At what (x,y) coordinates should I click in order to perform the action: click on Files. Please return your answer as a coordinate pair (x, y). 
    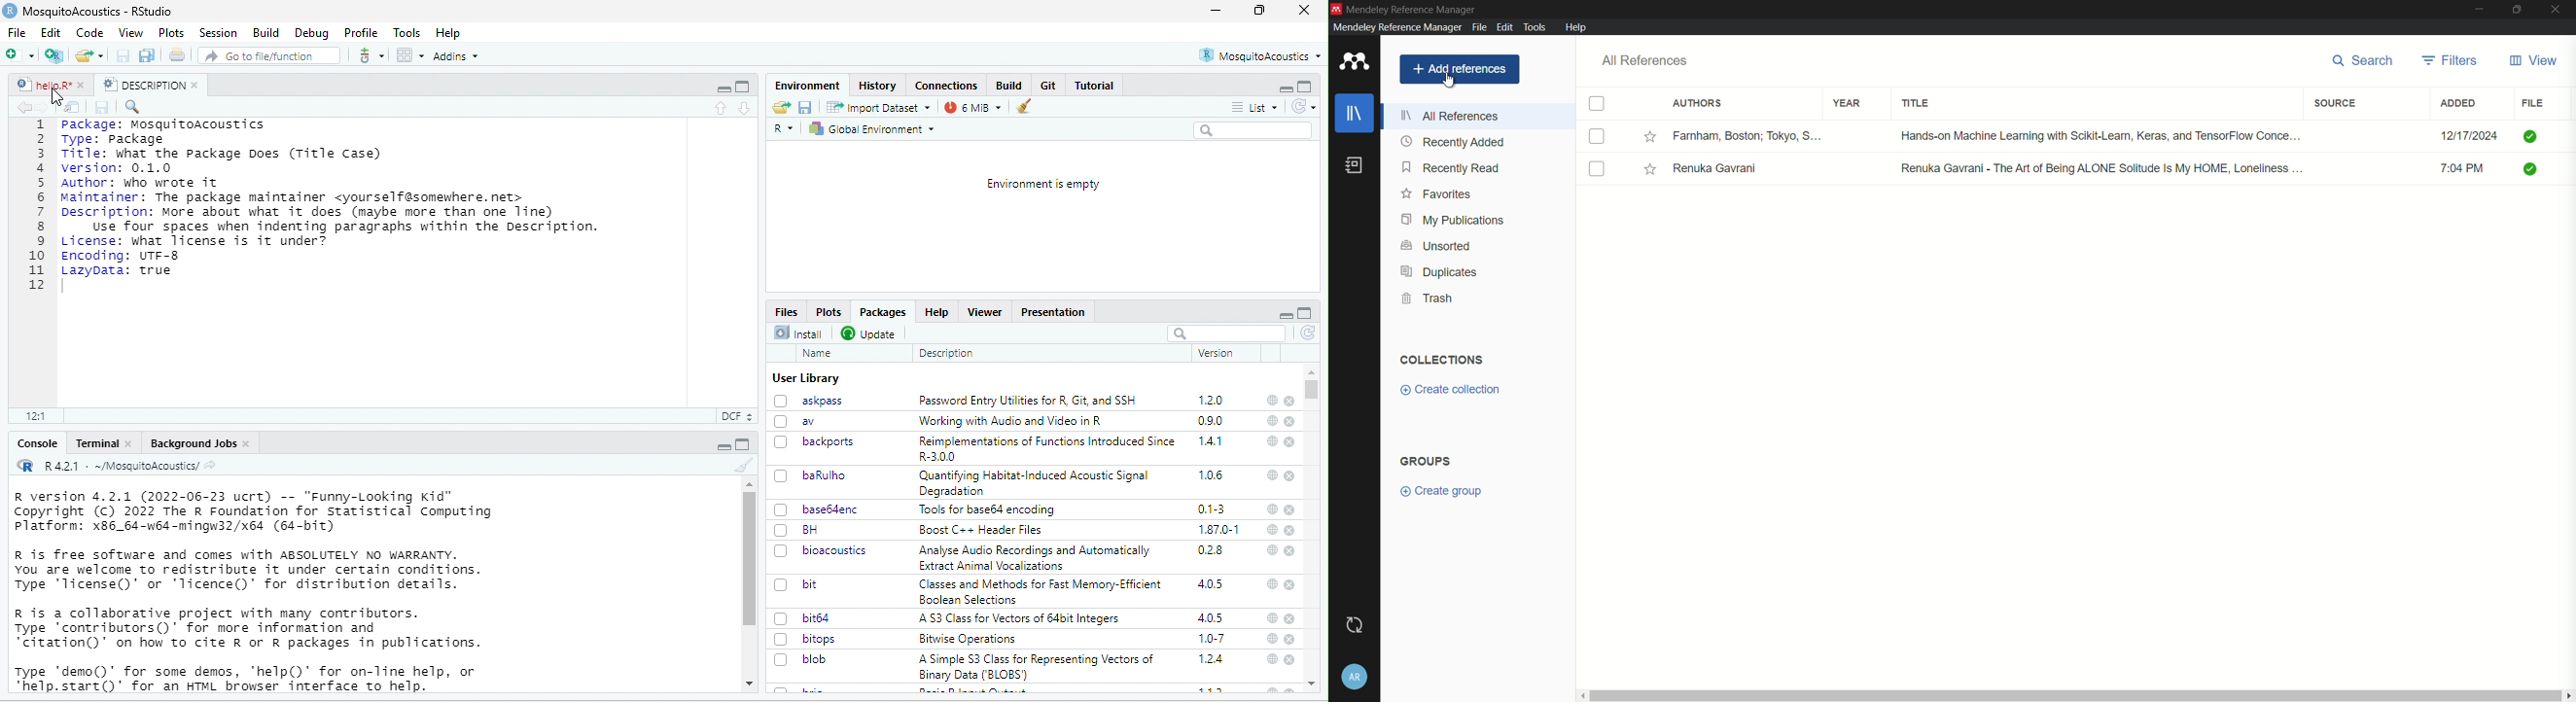
    Looking at the image, I should click on (786, 310).